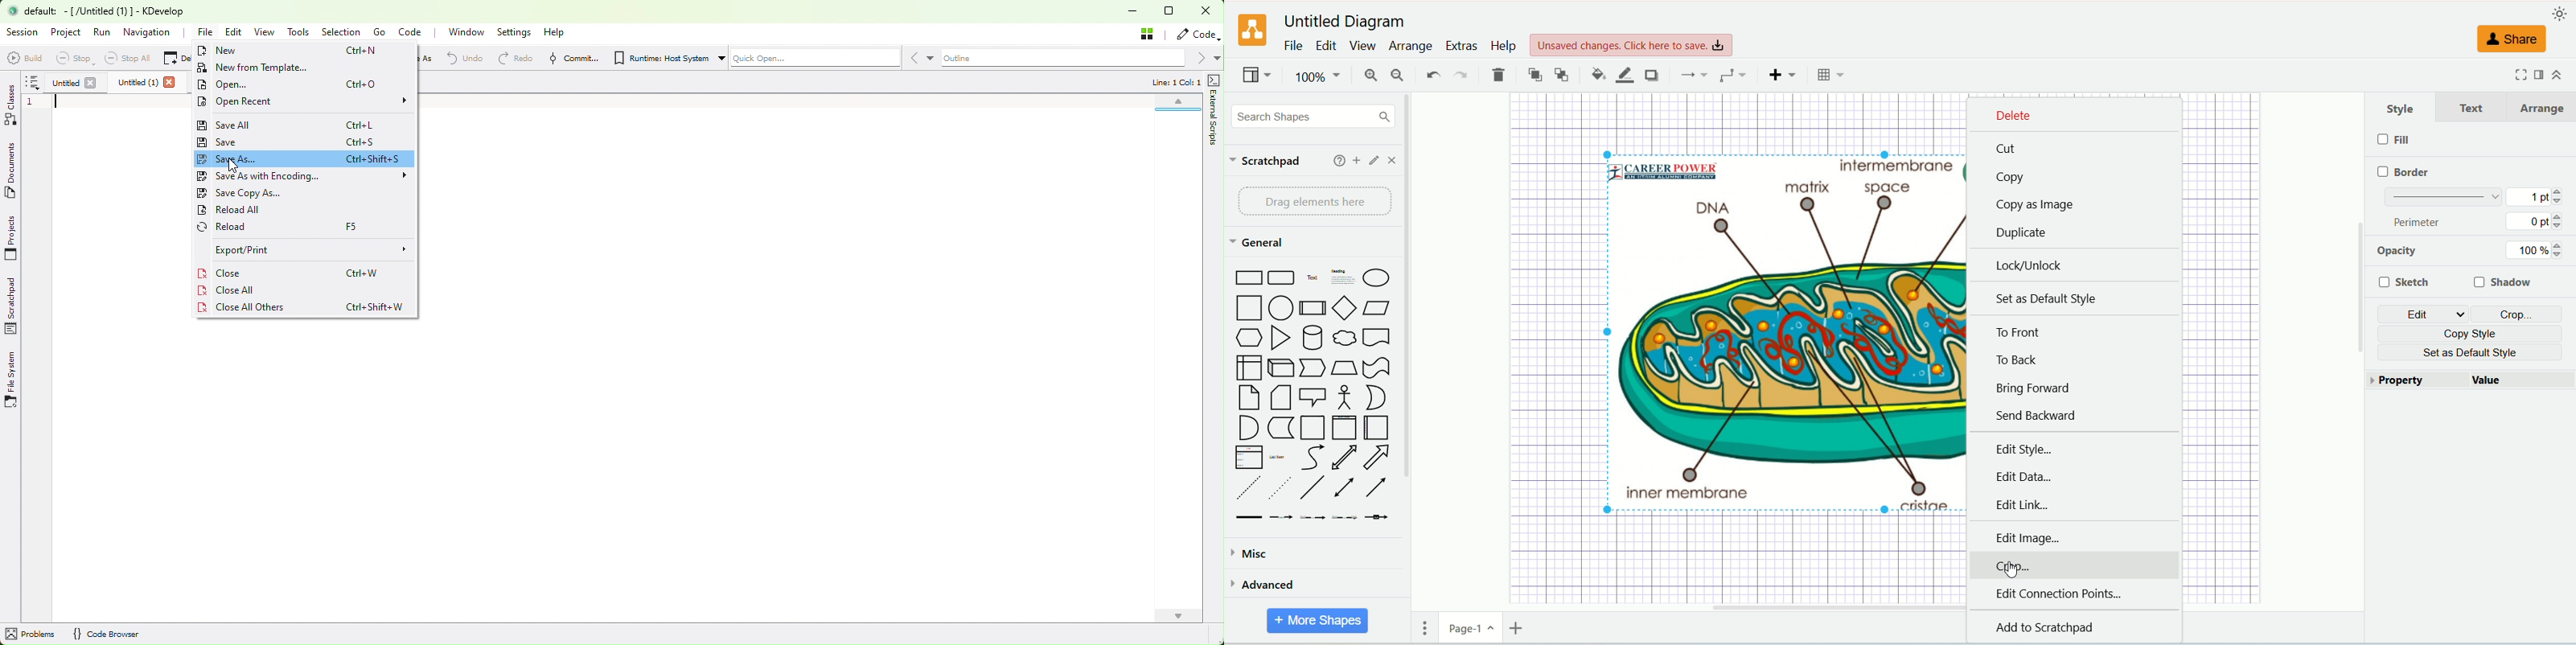  What do you see at coordinates (1411, 367) in the screenshot?
I see `vertical scroll bar` at bounding box center [1411, 367].